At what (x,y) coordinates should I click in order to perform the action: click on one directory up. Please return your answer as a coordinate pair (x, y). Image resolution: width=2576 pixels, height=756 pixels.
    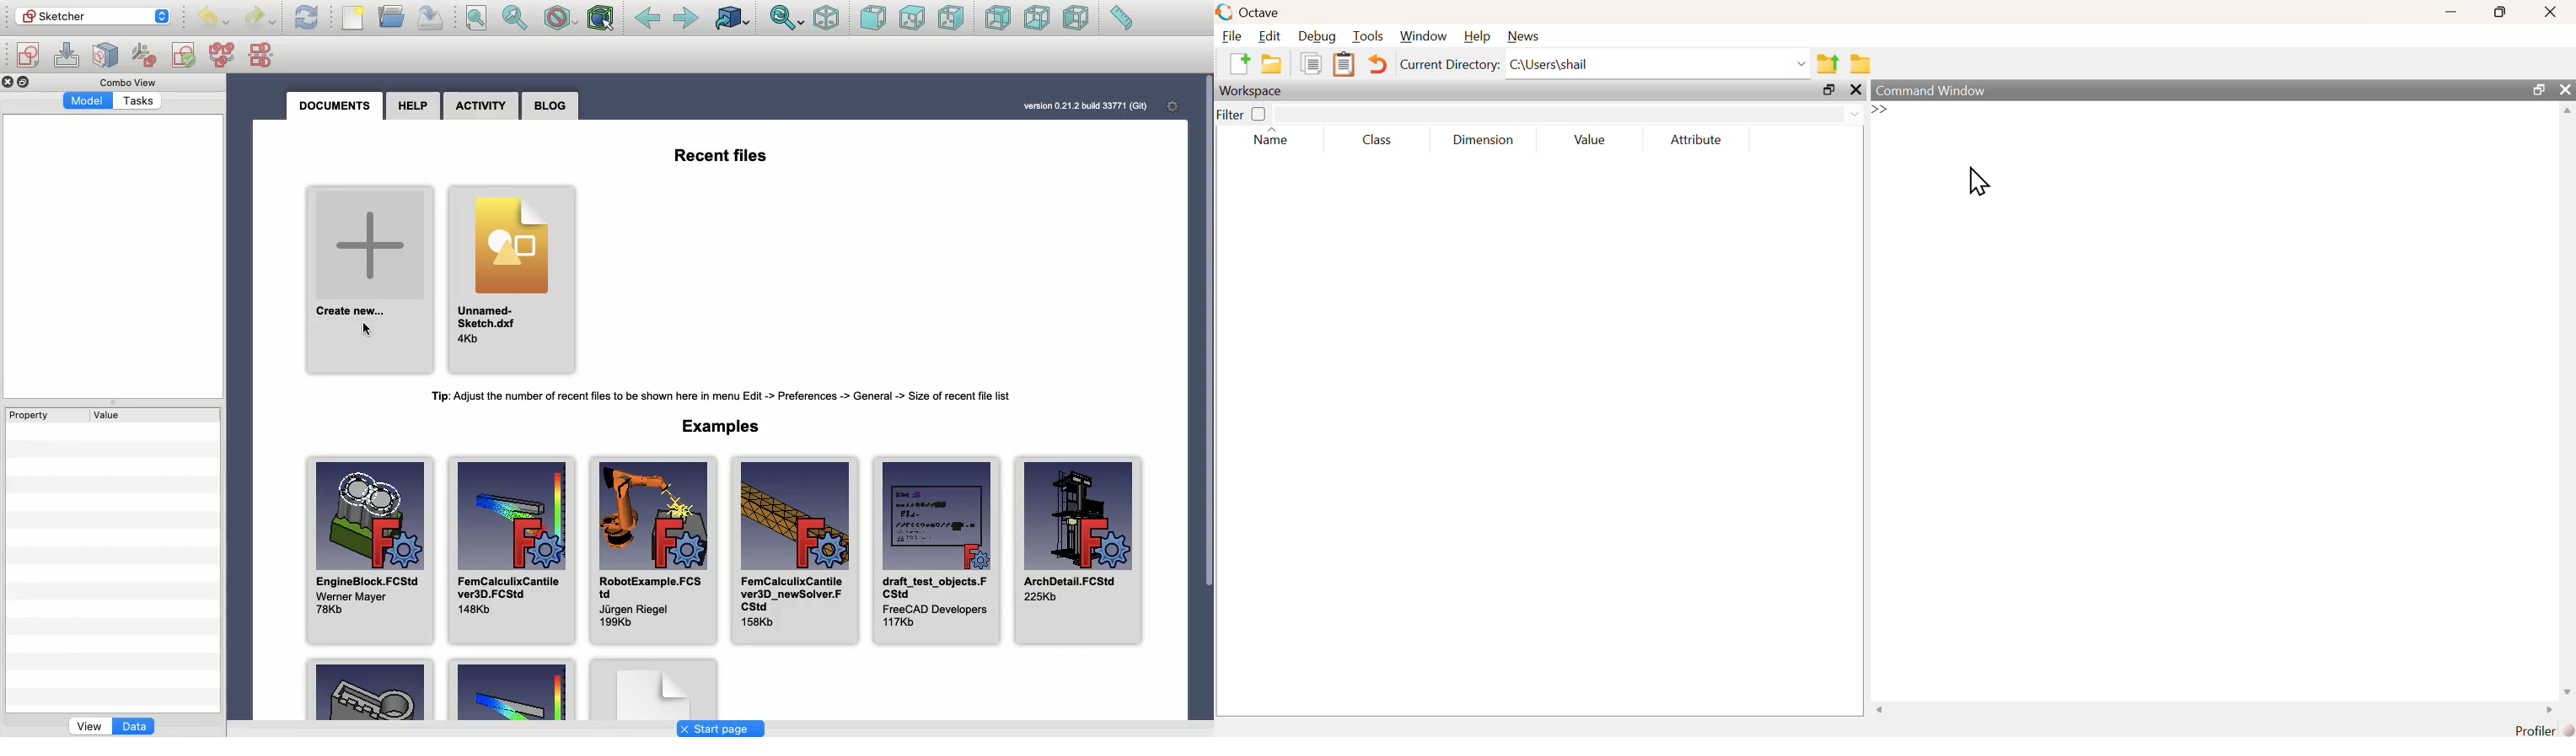
    Looking at the image, I should click on (1830, 64).